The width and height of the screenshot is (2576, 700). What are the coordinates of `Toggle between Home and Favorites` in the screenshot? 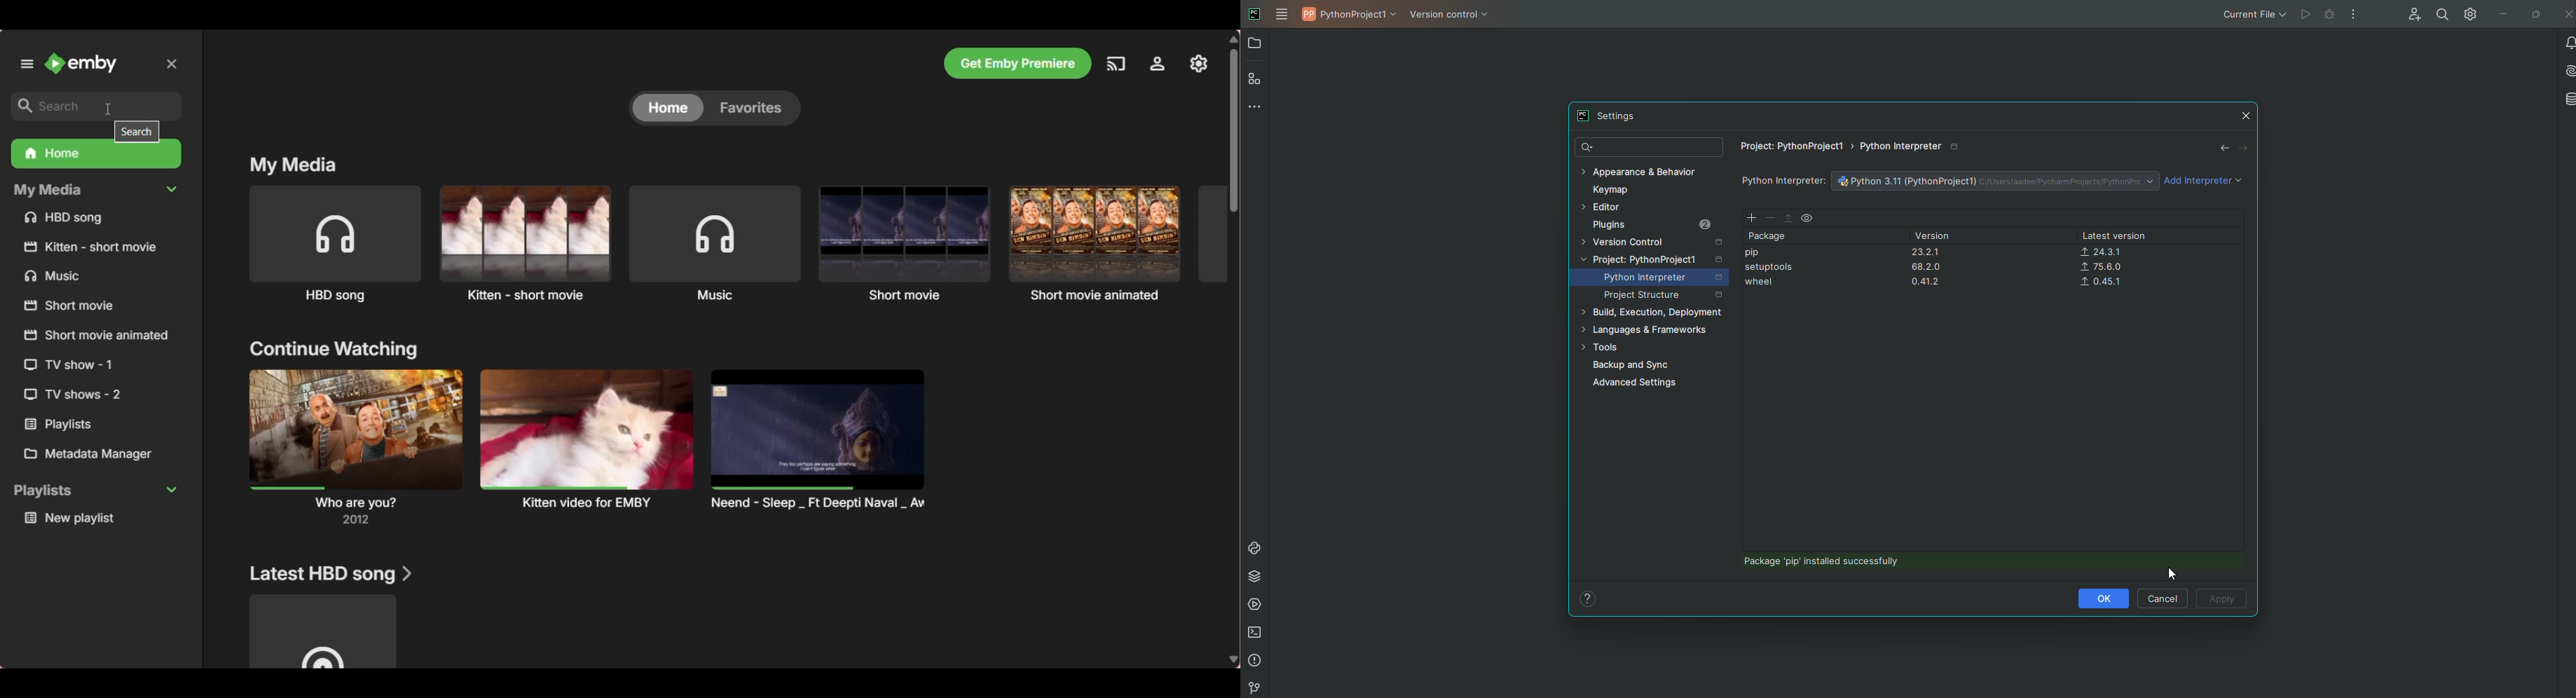 It's located at (714, 108).